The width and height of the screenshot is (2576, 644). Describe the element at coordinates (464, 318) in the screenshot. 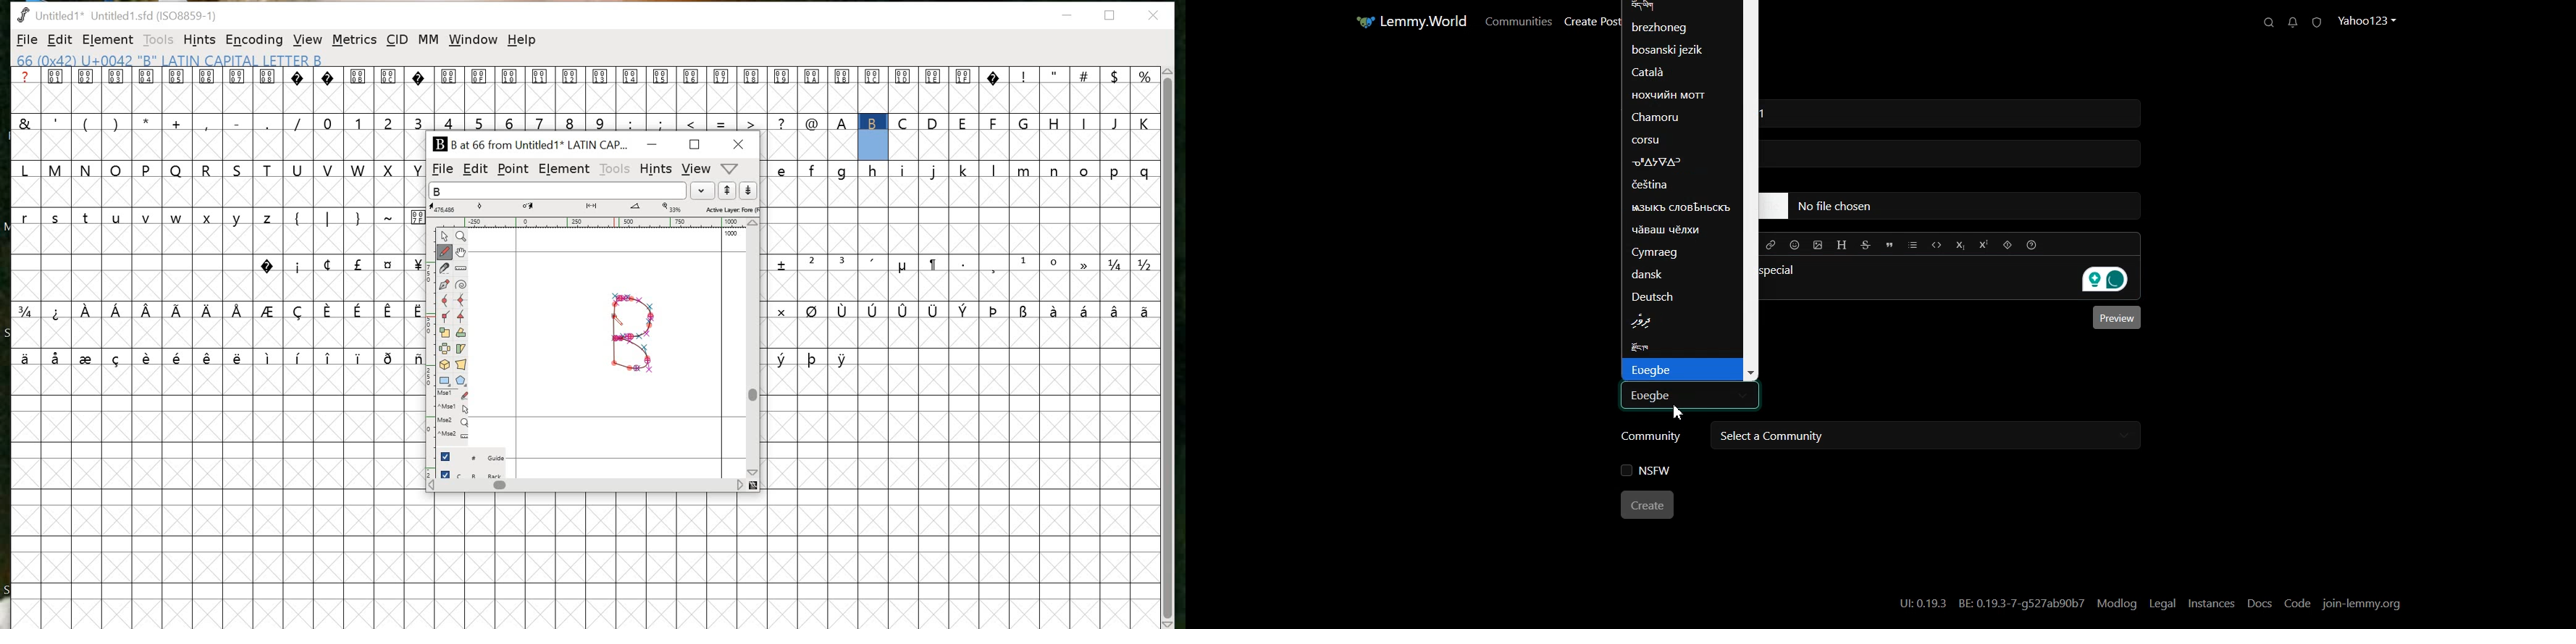

I see `Tangent` at that location.